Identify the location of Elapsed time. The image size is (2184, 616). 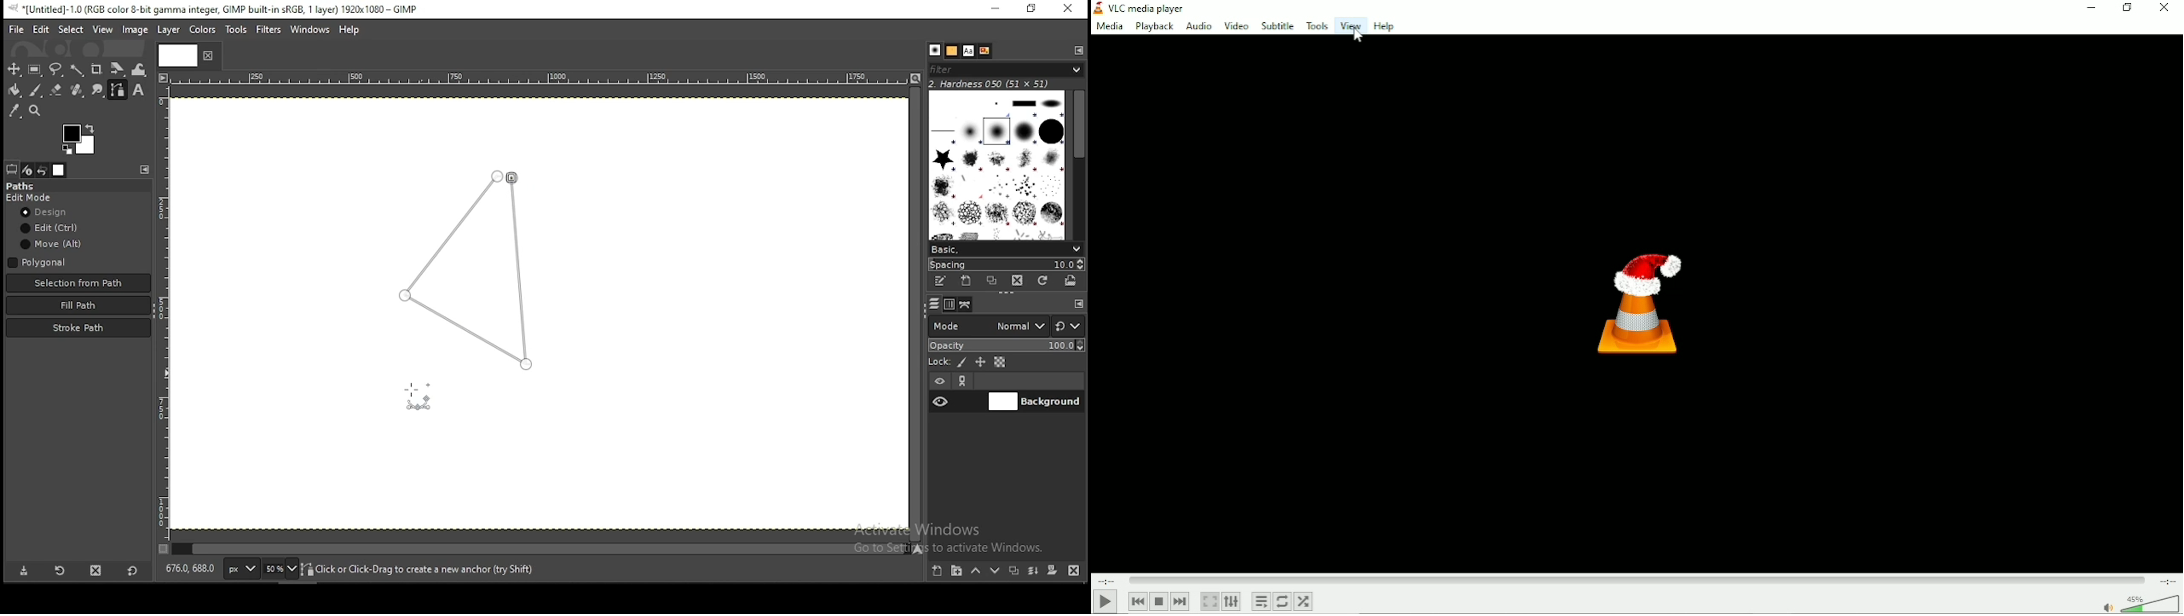
(1107, 580).